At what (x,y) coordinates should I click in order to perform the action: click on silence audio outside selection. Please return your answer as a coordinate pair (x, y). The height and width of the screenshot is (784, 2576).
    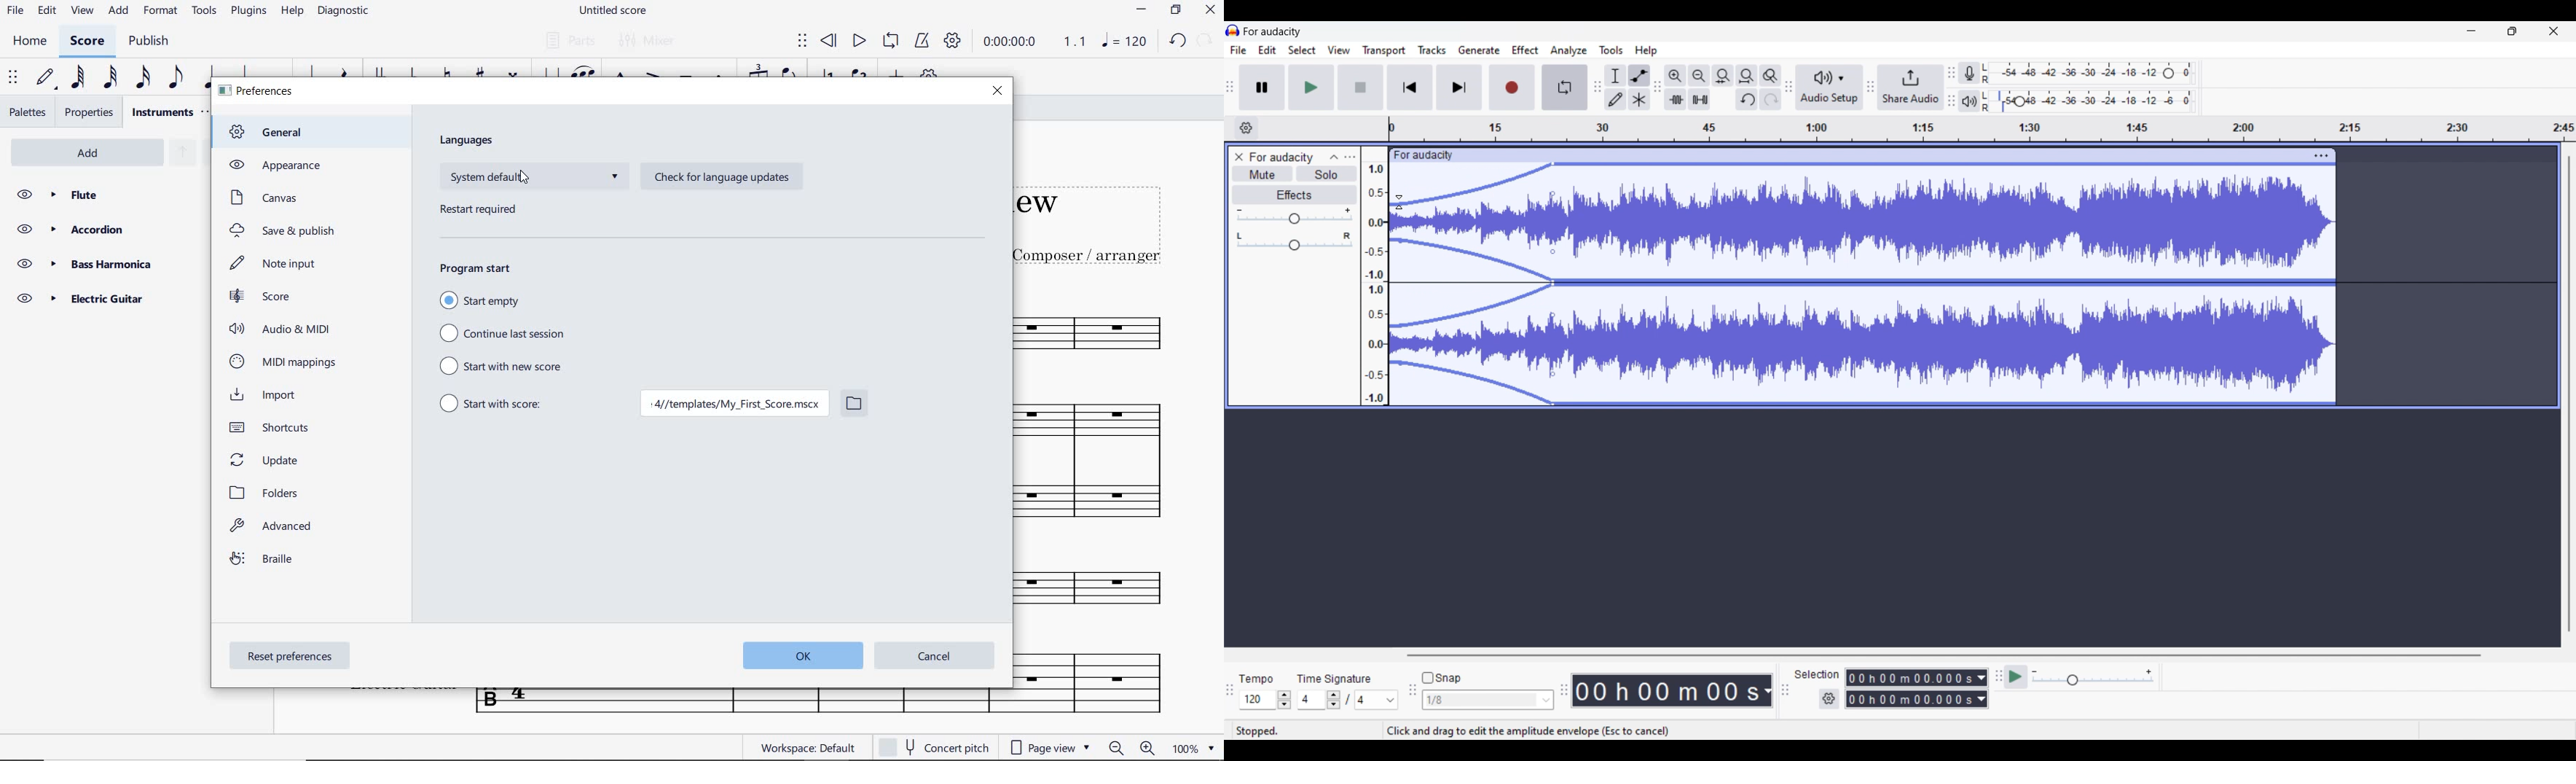
    Looking at the image, I should click on (1701, 99).